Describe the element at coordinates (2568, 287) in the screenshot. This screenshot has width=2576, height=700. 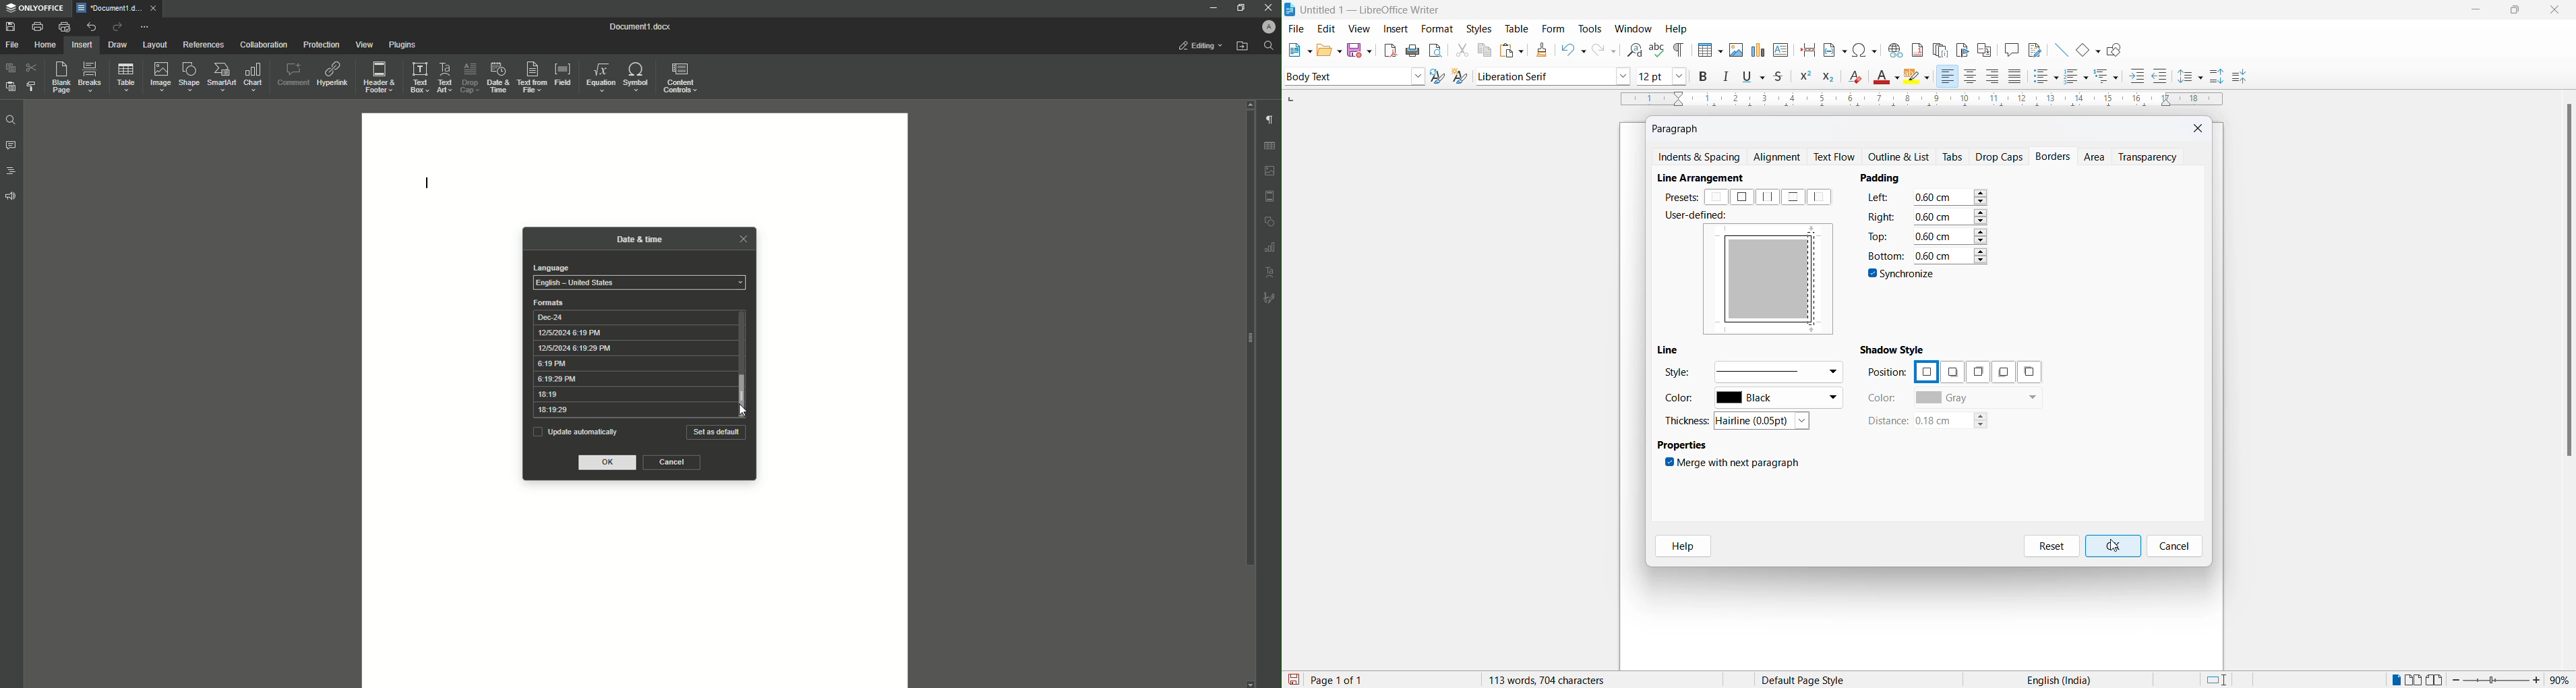
I see `scrollbar` at that location.